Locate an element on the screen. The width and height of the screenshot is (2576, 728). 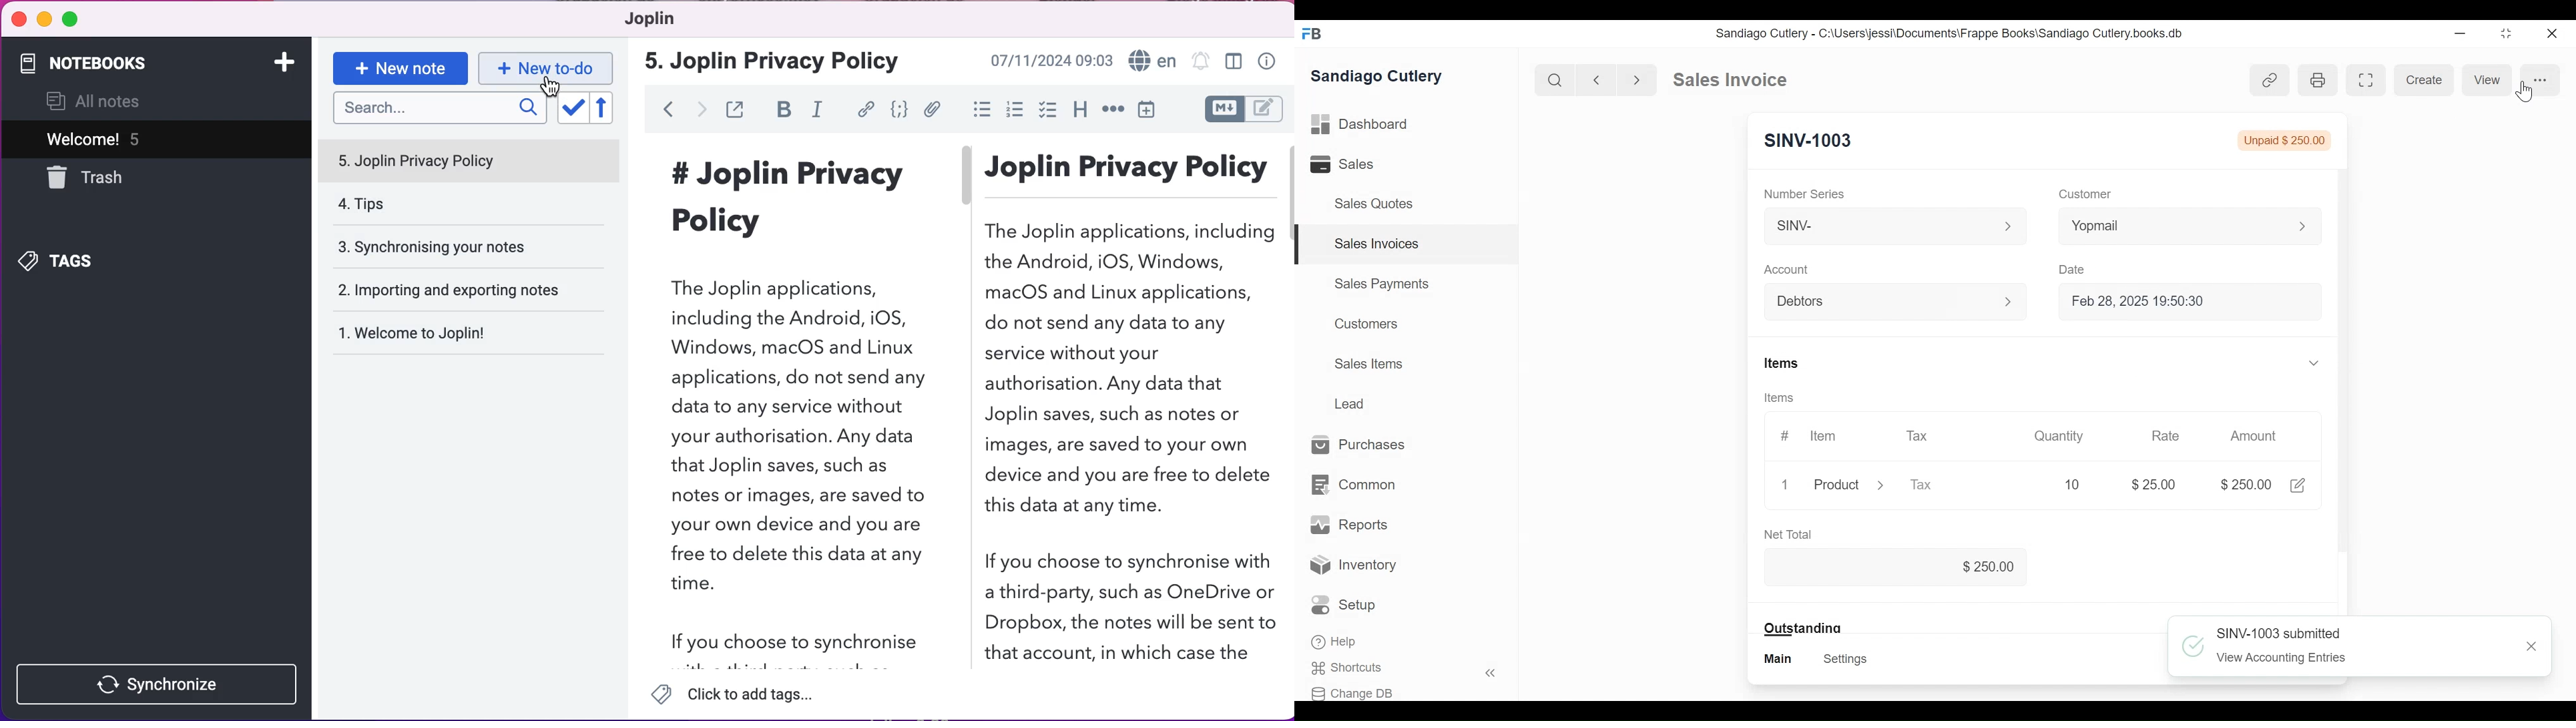
cursor is located at coordinates (2525, 93).